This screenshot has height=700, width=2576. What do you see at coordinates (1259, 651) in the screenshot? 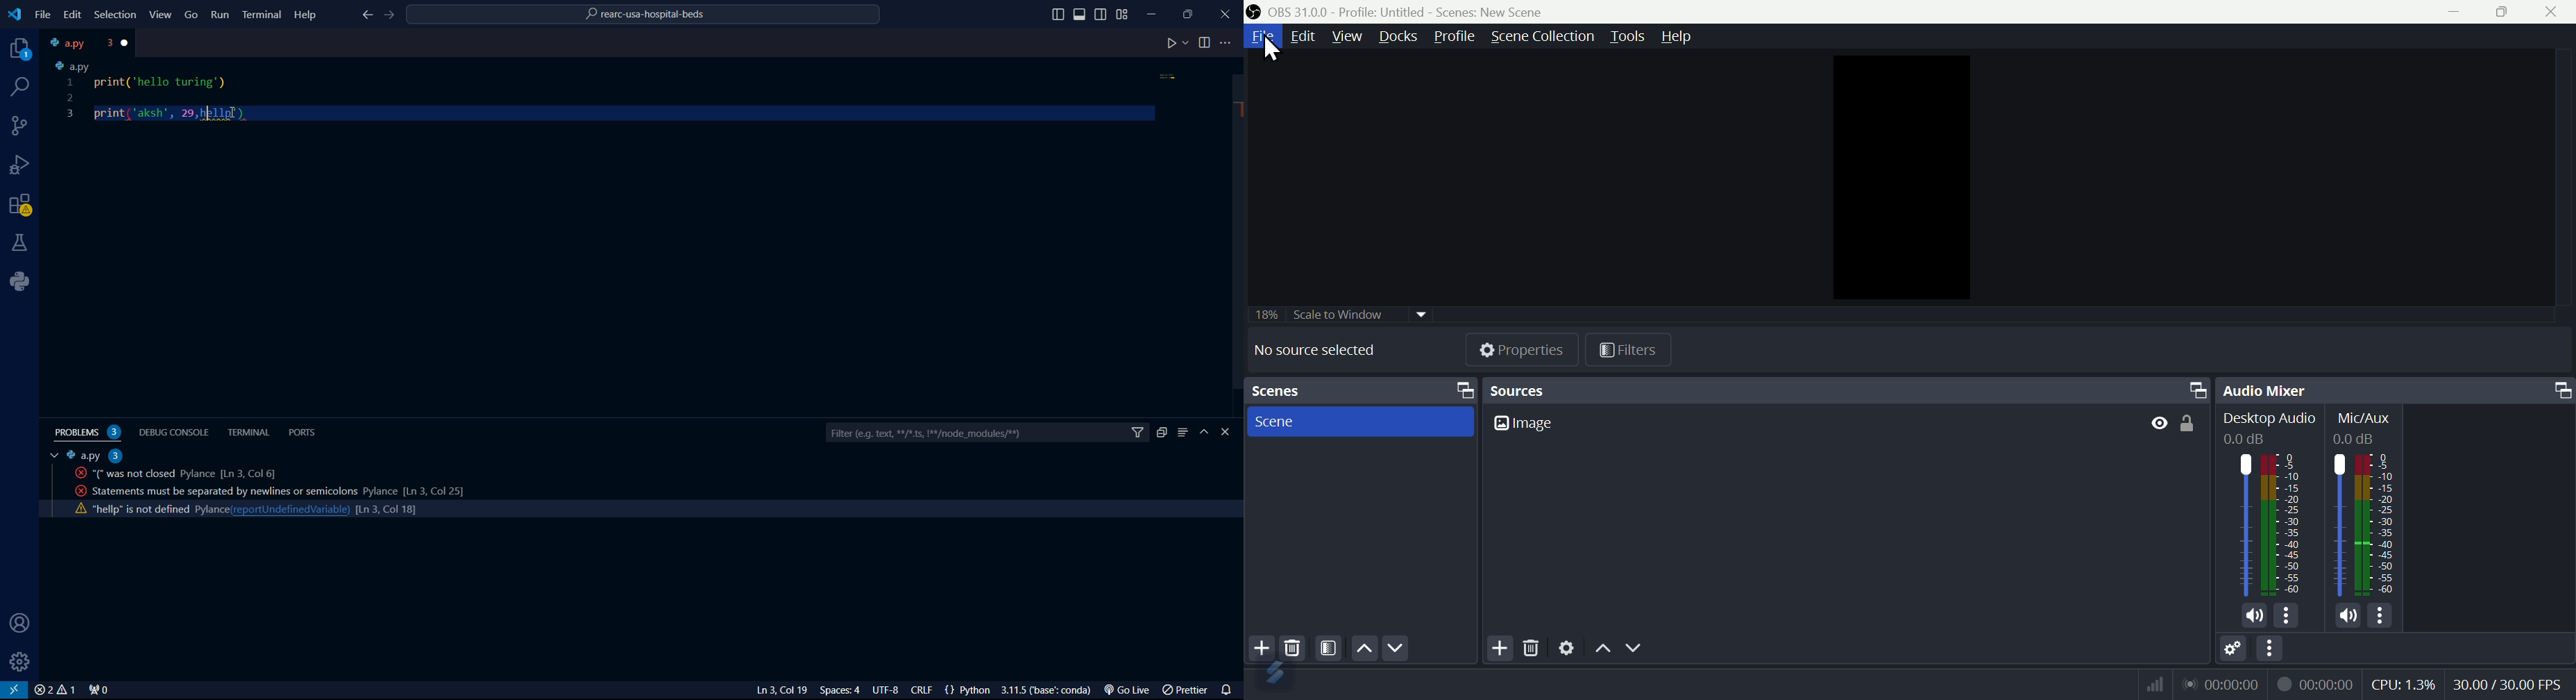
I see `Add` at bounding box center [1259, 651].